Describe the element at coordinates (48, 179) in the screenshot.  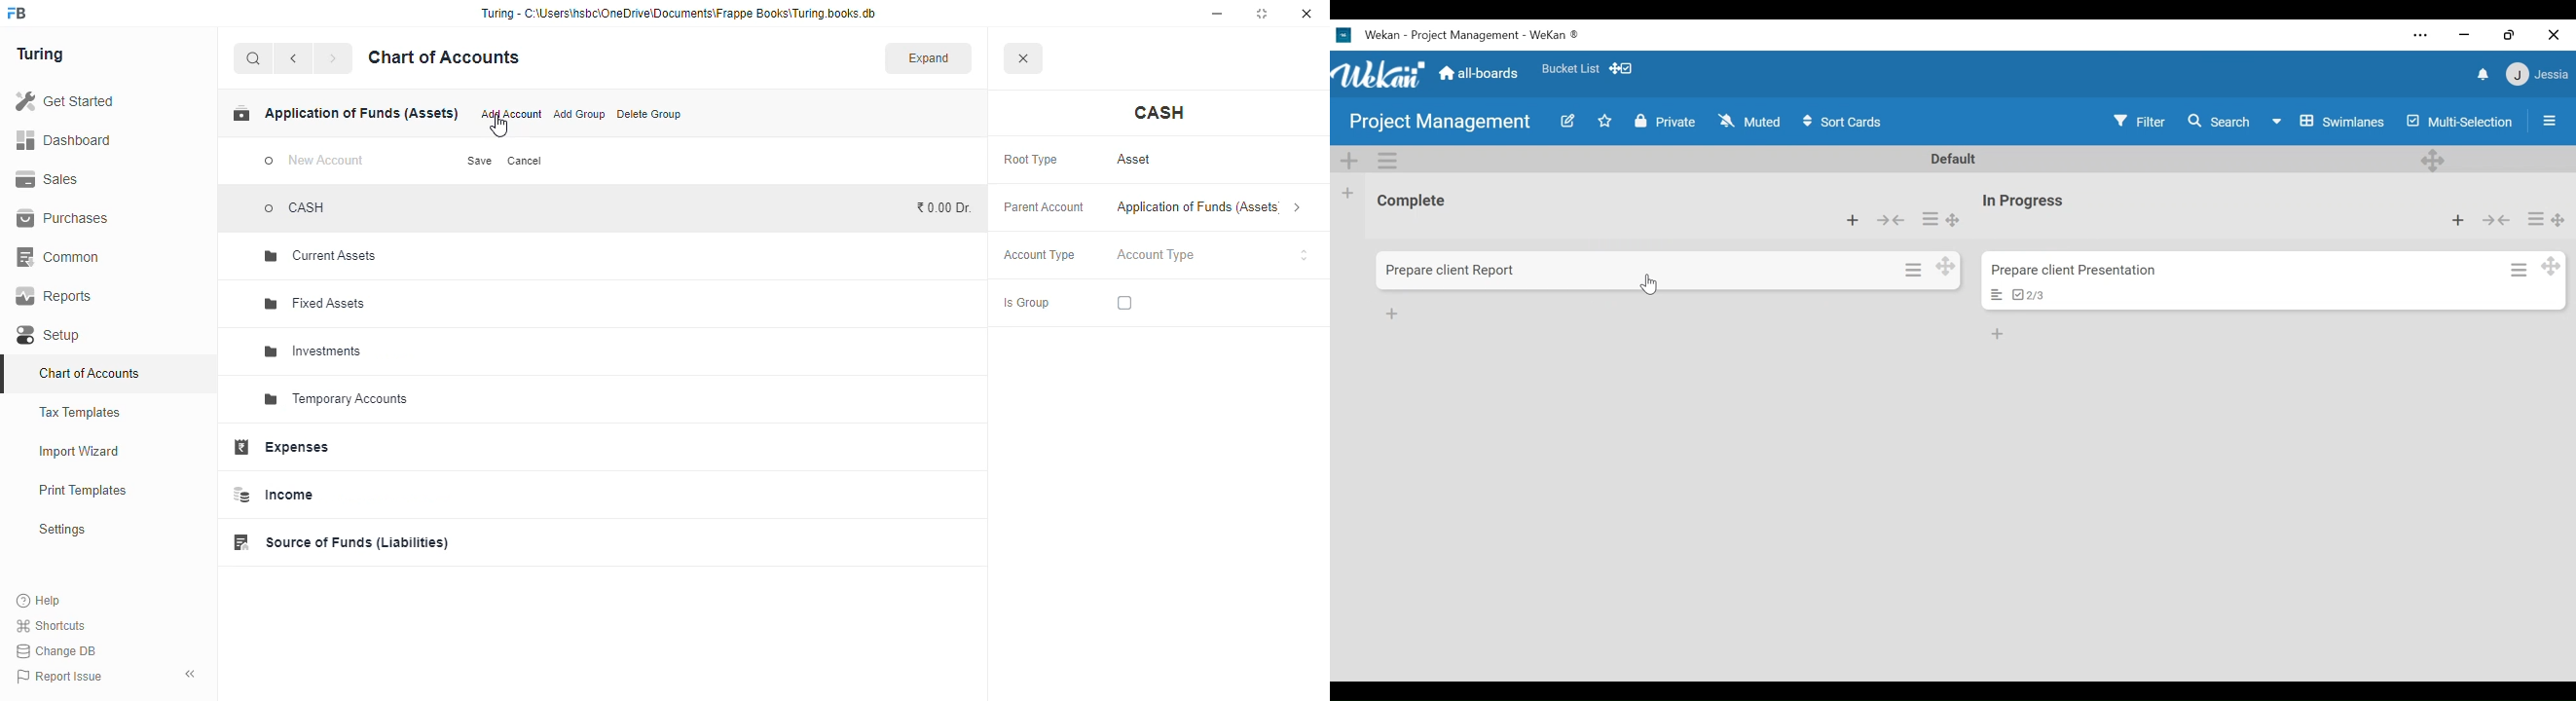
I see `sales` at that location.